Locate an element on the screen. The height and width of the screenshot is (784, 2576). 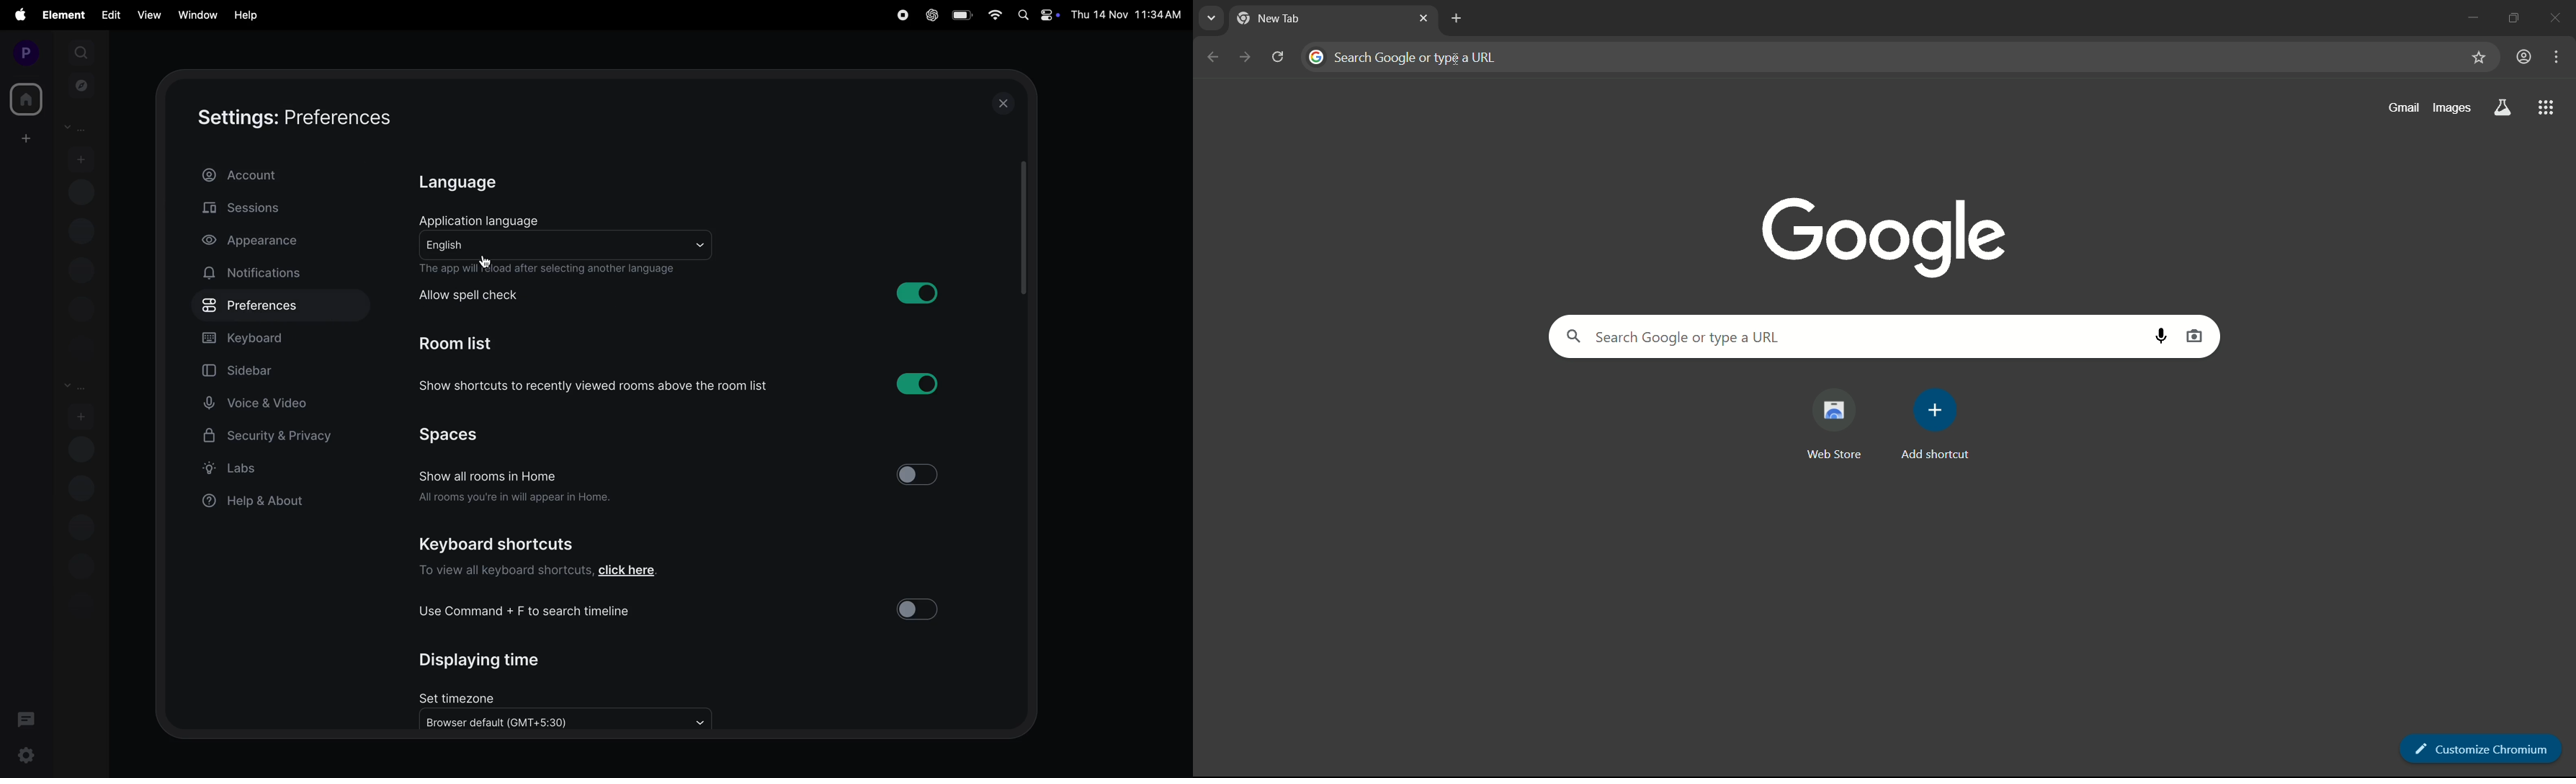
battery is located at coordinates (961, 15).